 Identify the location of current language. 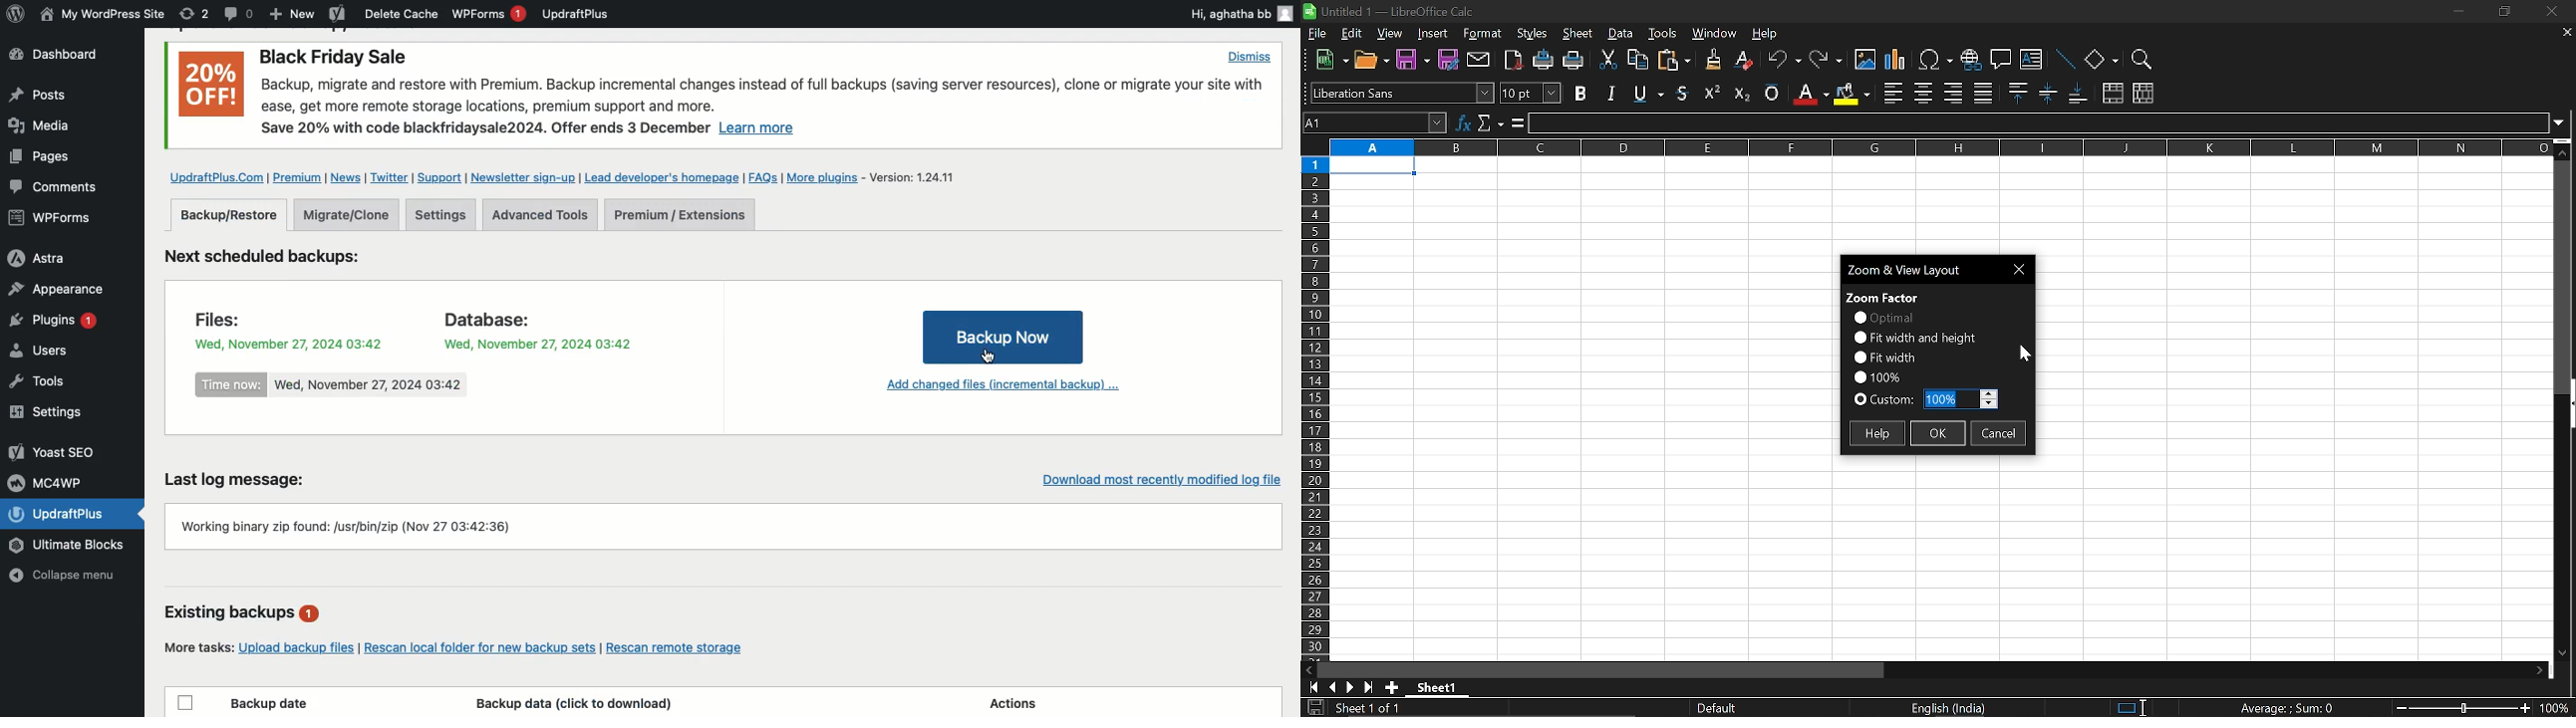
(1950, 708).